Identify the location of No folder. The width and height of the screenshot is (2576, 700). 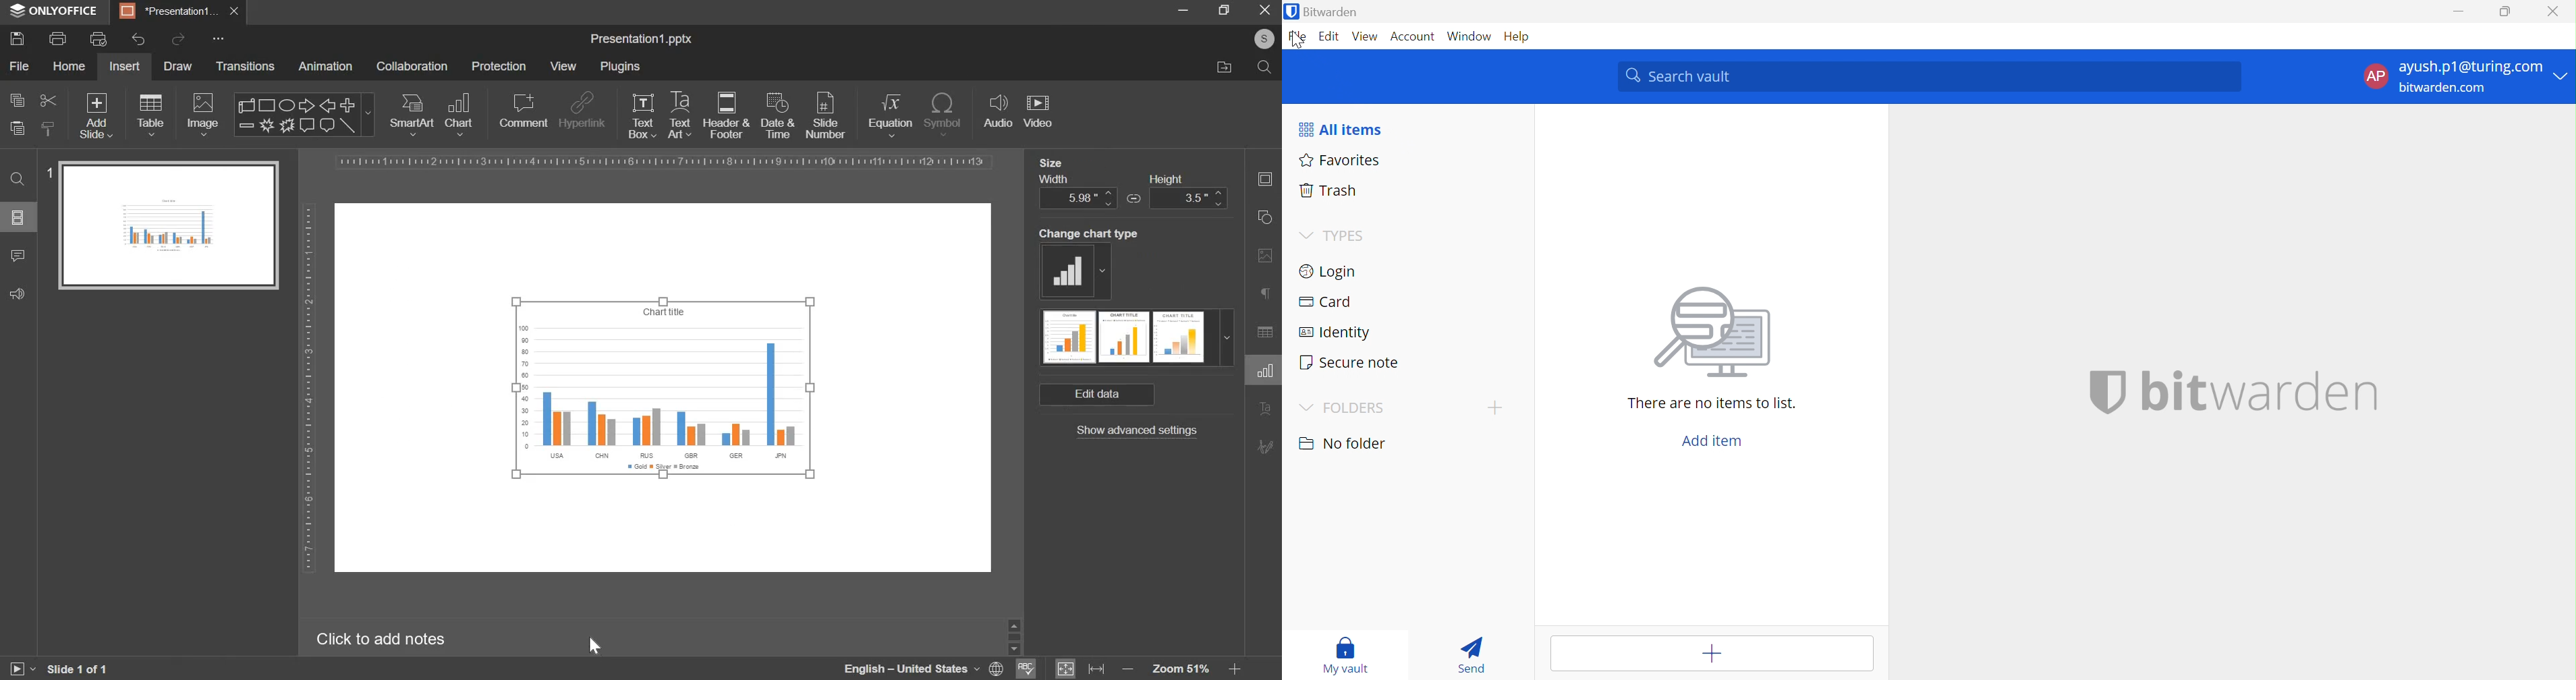
(1345, 443).